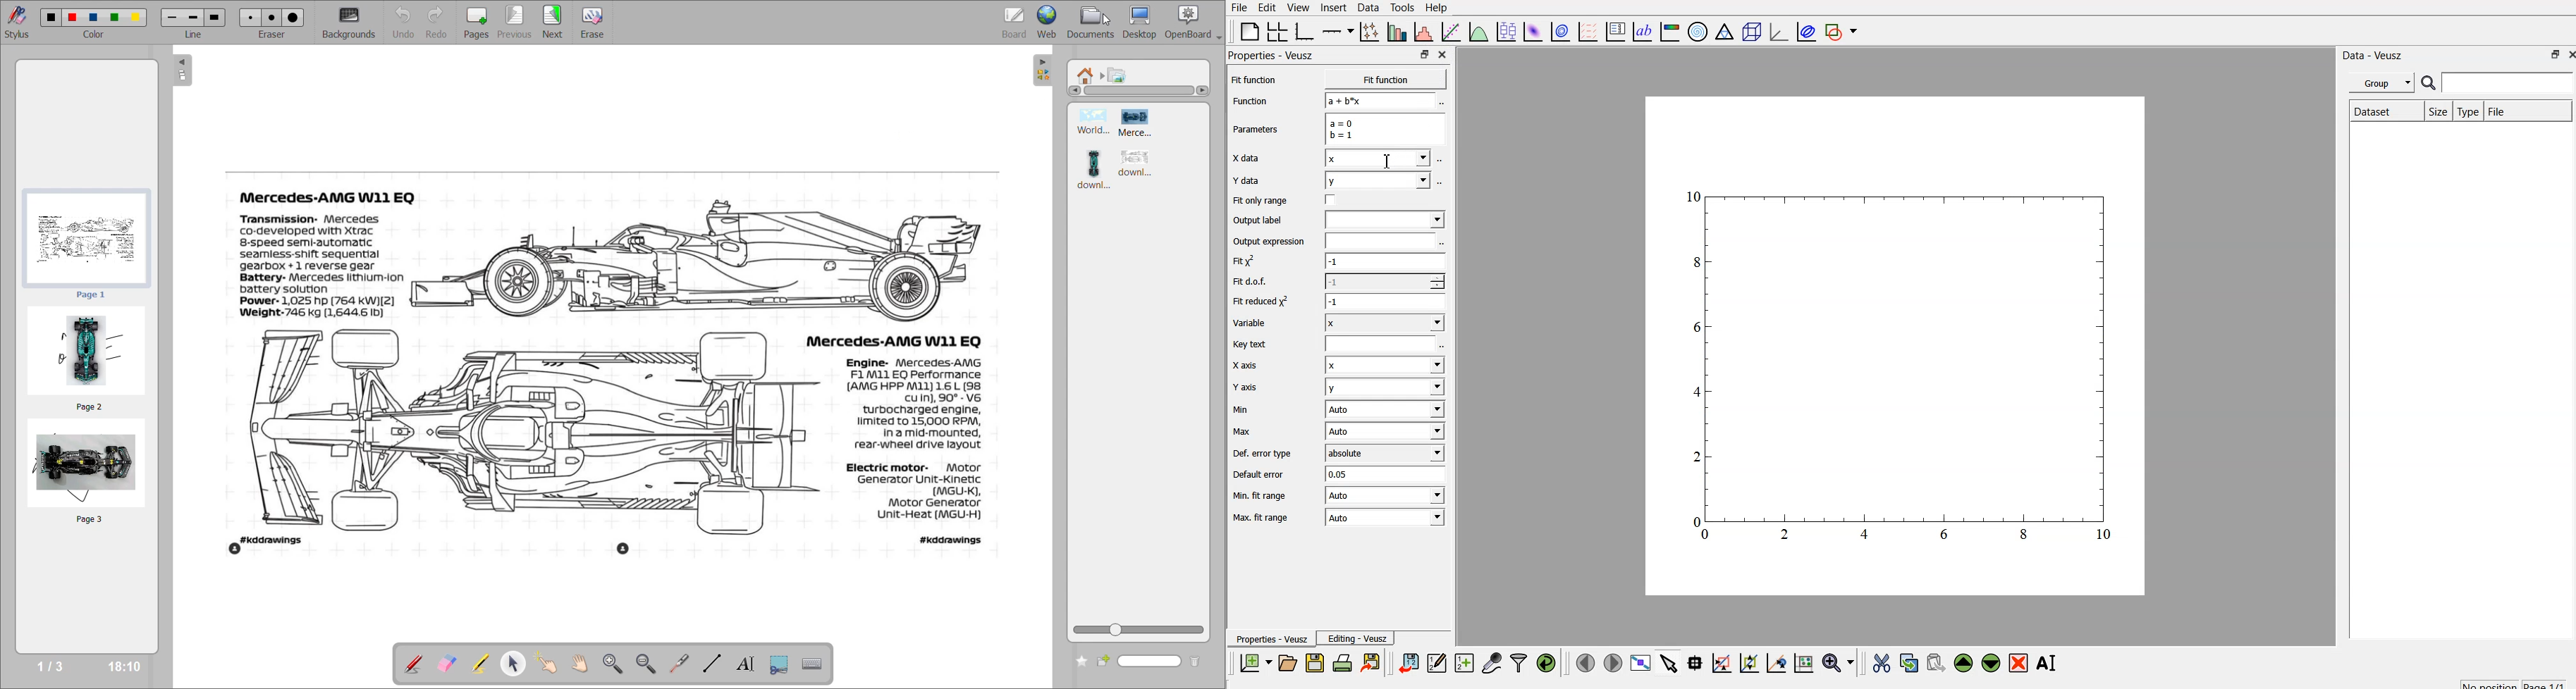 This screenshot has width=2576, height=700. Describe the element at coordinates (2371, 55) in the screenshot. I see `| Data - Veusz` at that location.